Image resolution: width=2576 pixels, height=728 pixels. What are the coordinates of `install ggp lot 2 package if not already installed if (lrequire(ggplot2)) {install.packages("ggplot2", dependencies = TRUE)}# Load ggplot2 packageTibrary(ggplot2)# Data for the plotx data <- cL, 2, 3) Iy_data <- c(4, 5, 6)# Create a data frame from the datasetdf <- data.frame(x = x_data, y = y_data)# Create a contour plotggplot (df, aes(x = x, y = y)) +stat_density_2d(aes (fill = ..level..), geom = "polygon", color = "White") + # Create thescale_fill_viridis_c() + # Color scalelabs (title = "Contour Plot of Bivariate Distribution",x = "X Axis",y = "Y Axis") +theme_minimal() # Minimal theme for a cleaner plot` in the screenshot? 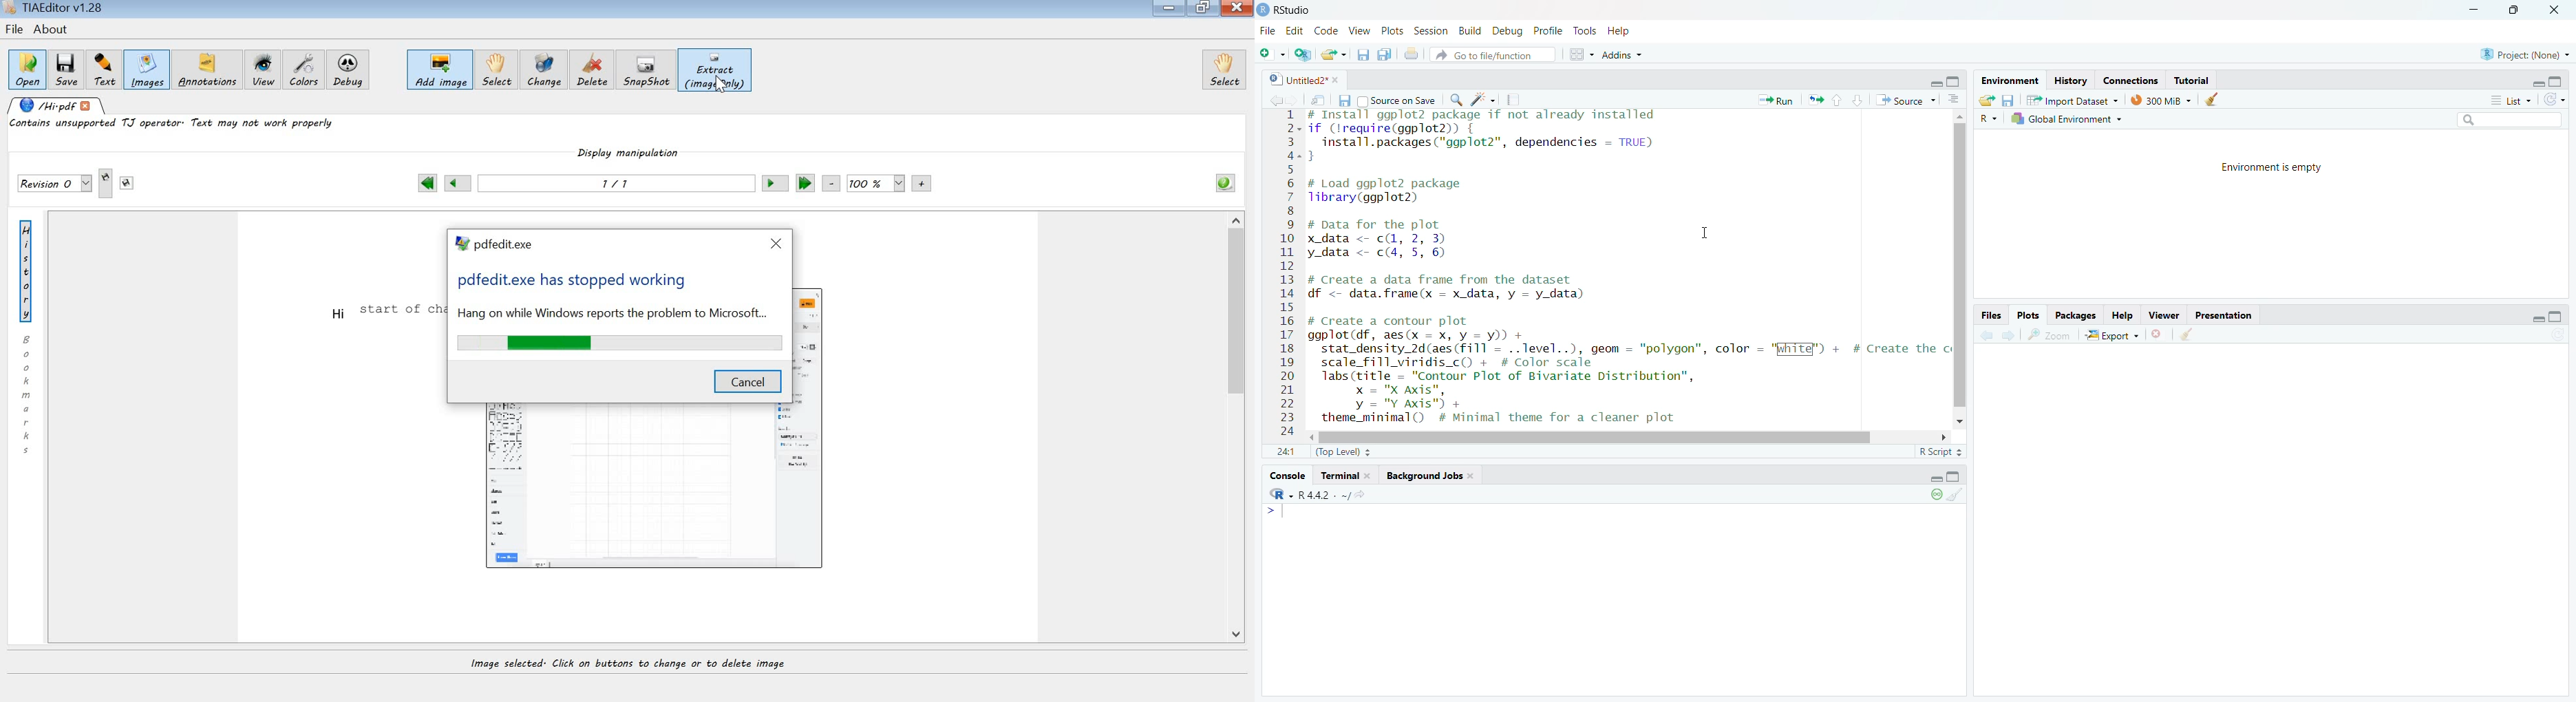 It's located at (1624, 267).